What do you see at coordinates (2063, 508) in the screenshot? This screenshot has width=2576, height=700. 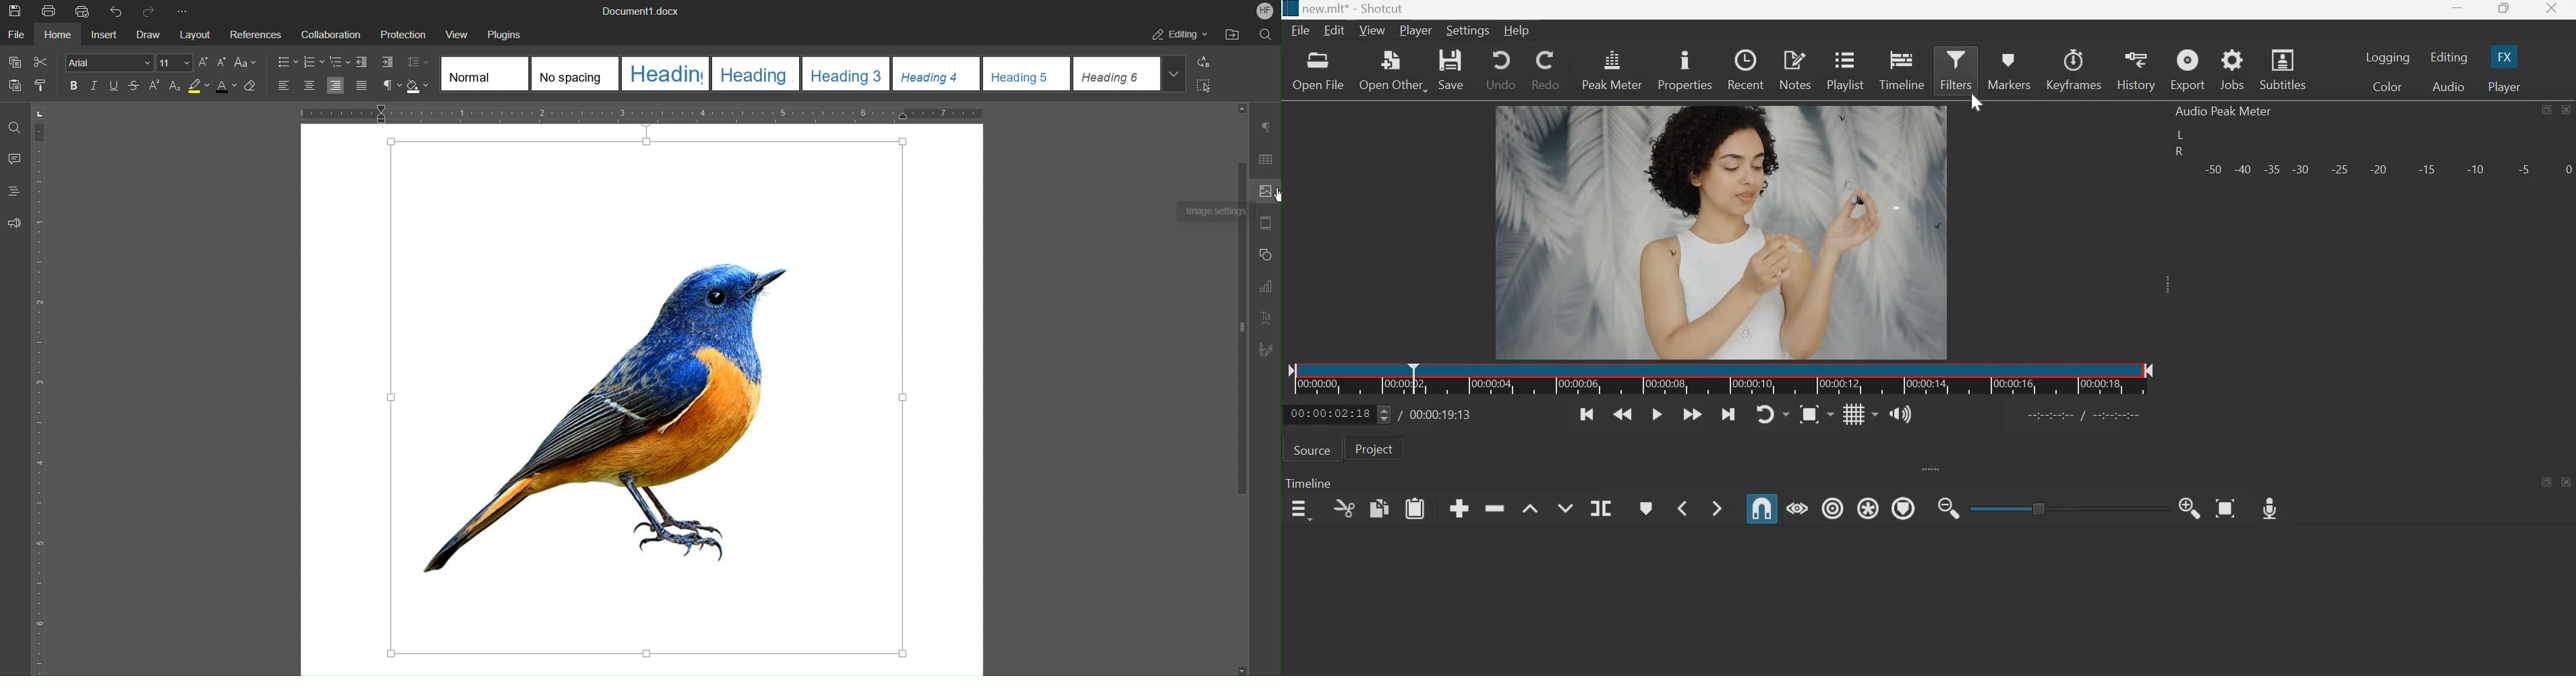 I see `zoom slider` at bounding box center [2063, 508].